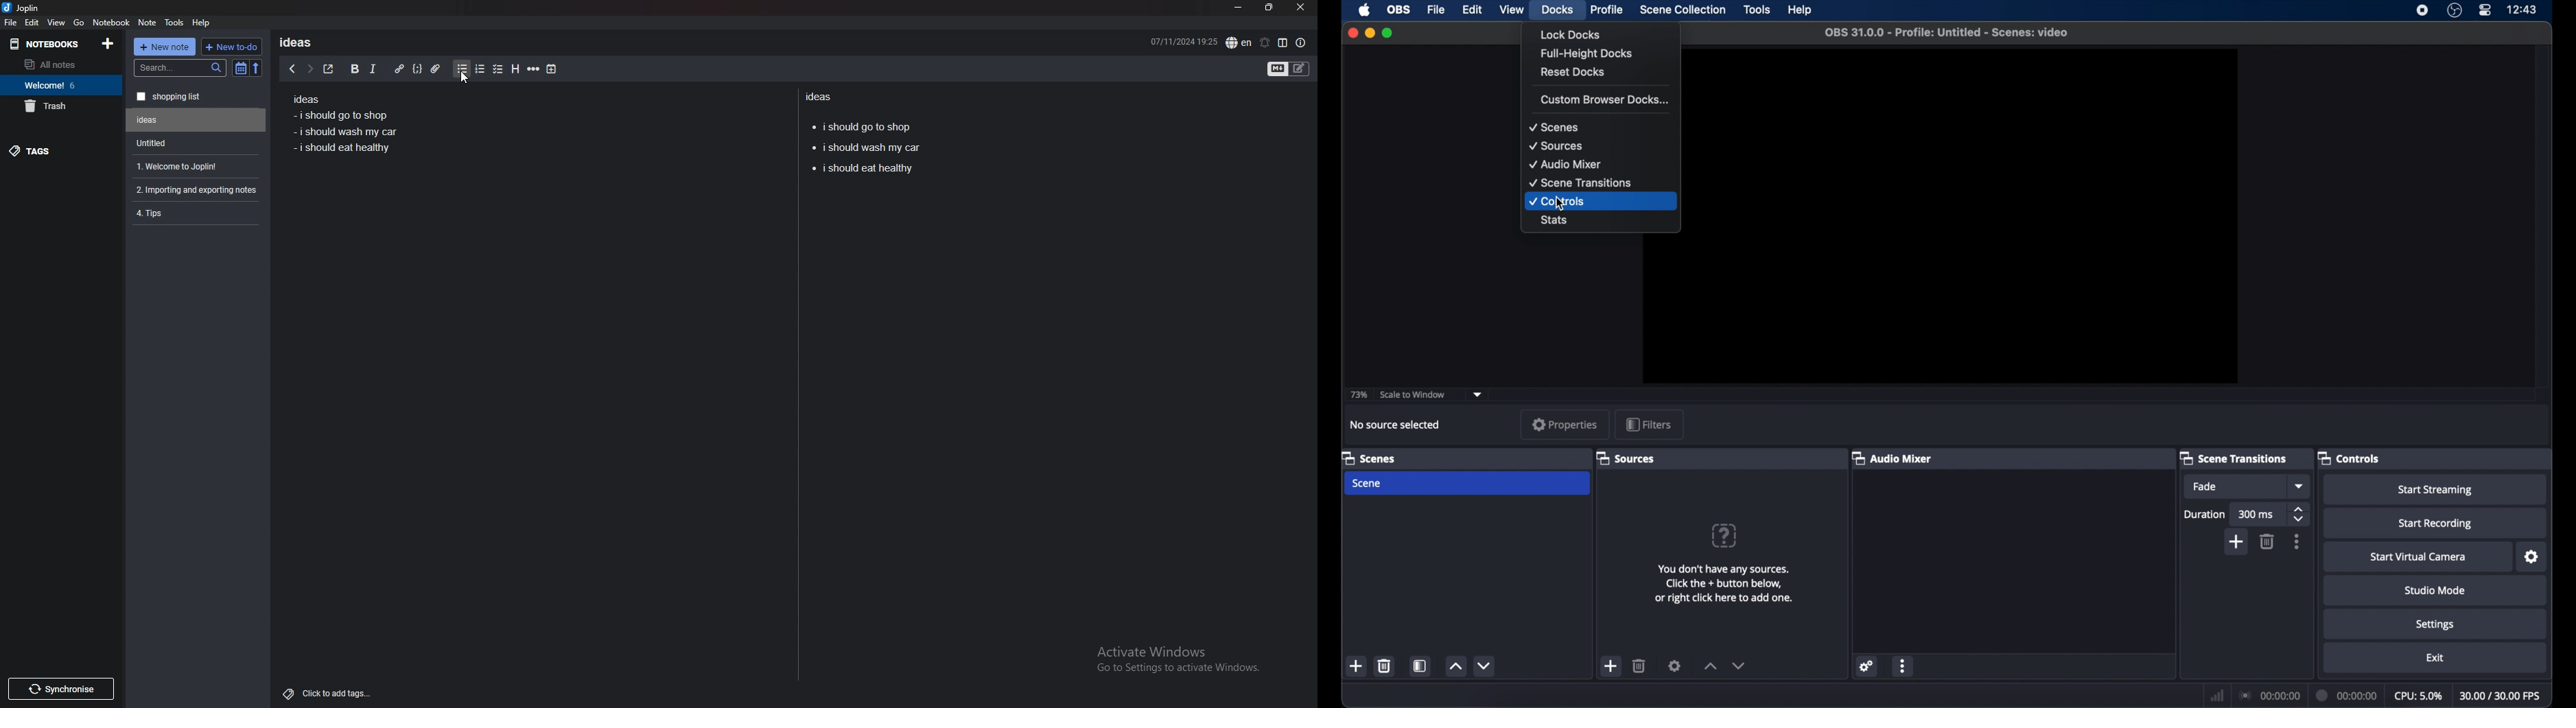 The width and height of the screenshot is (2576, 728). I want to click on sources, so click(1556, 146).